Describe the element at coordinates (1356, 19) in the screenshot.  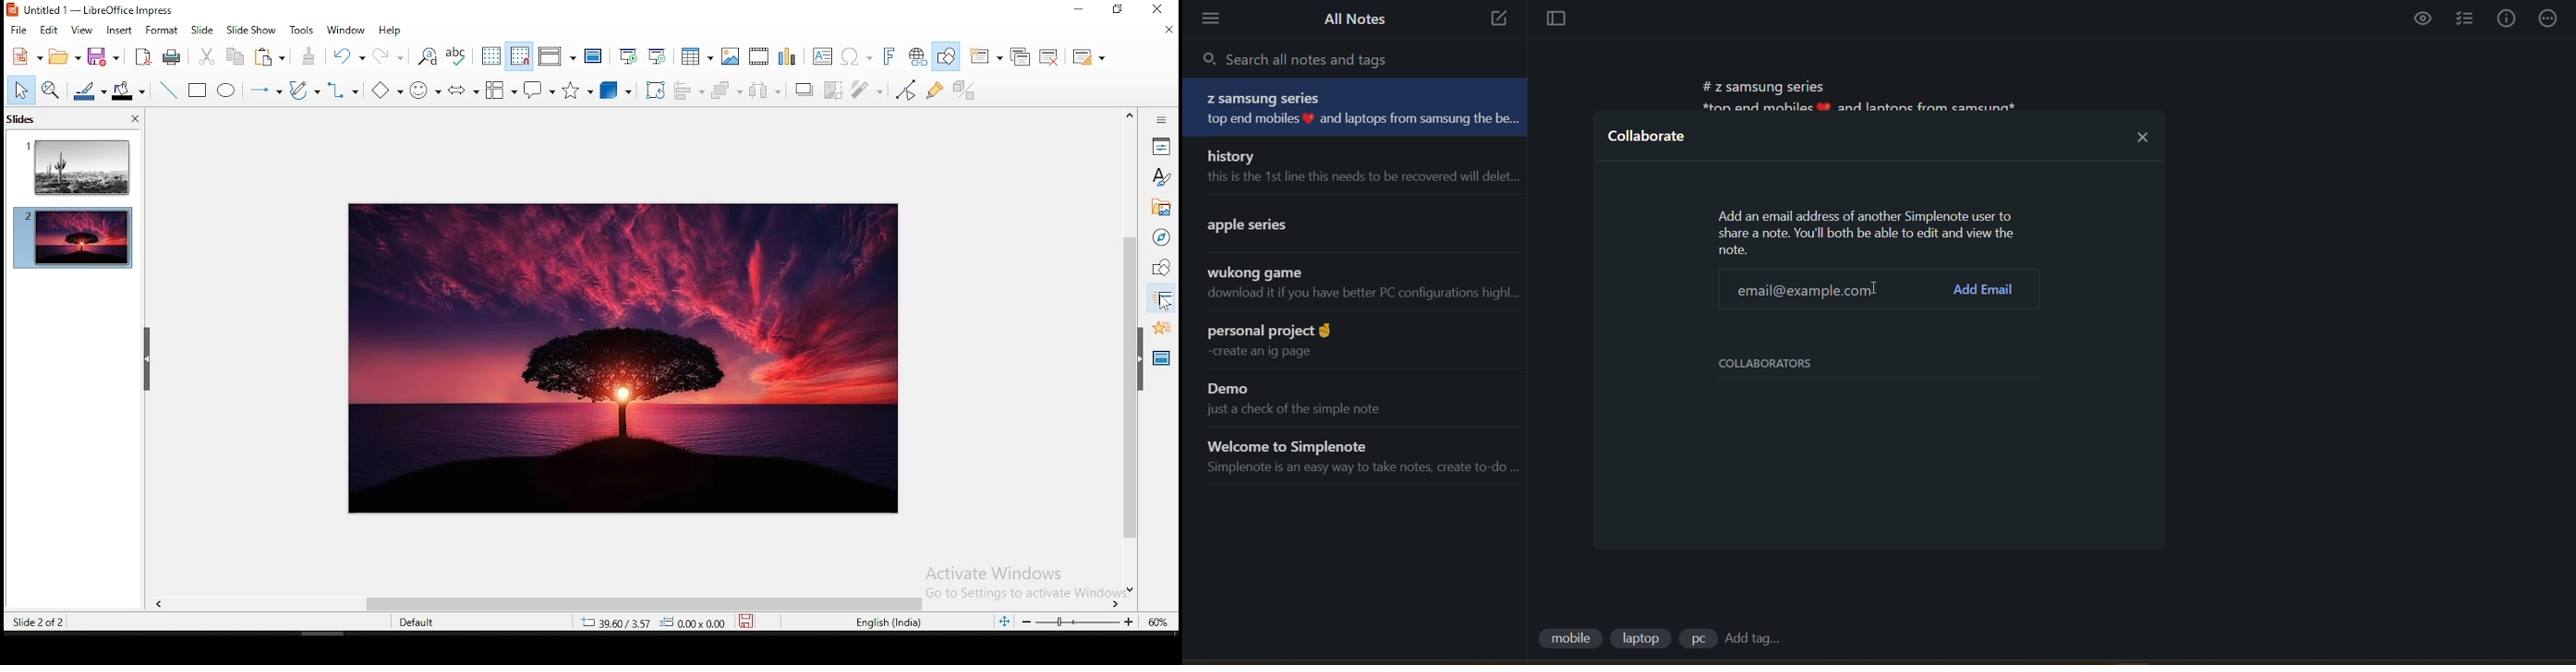
I see `all notes` at that location.